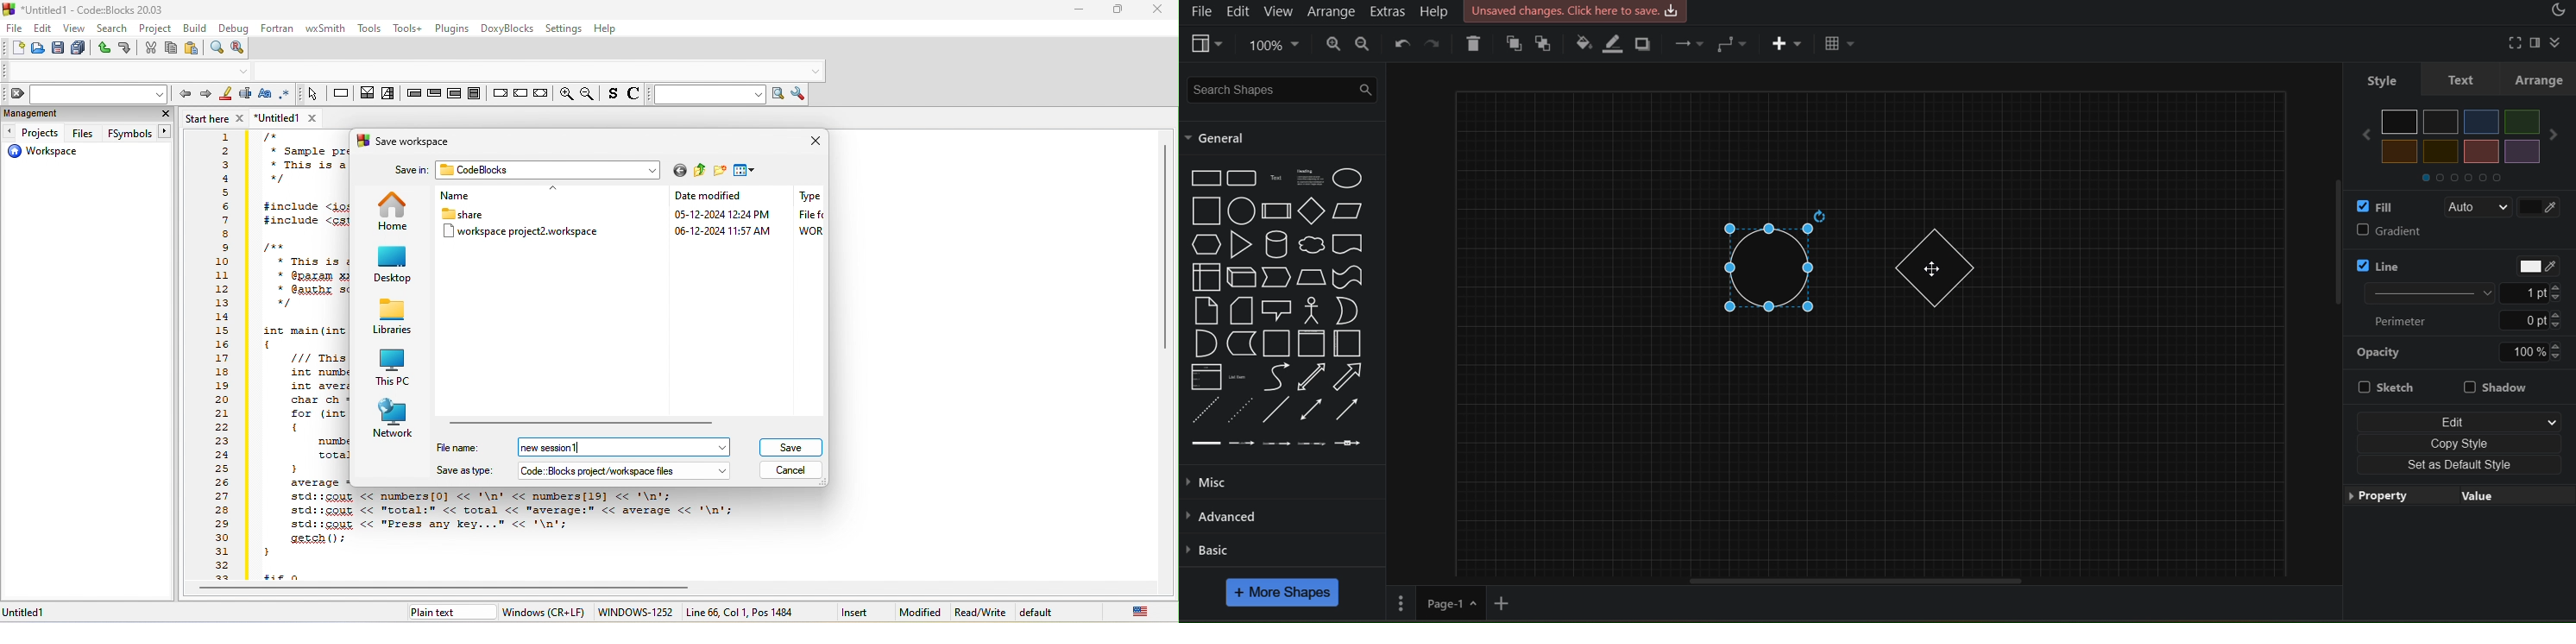  Describe the element at coordinates (2459, 496) in the screenshot. I see `property value` at that location.